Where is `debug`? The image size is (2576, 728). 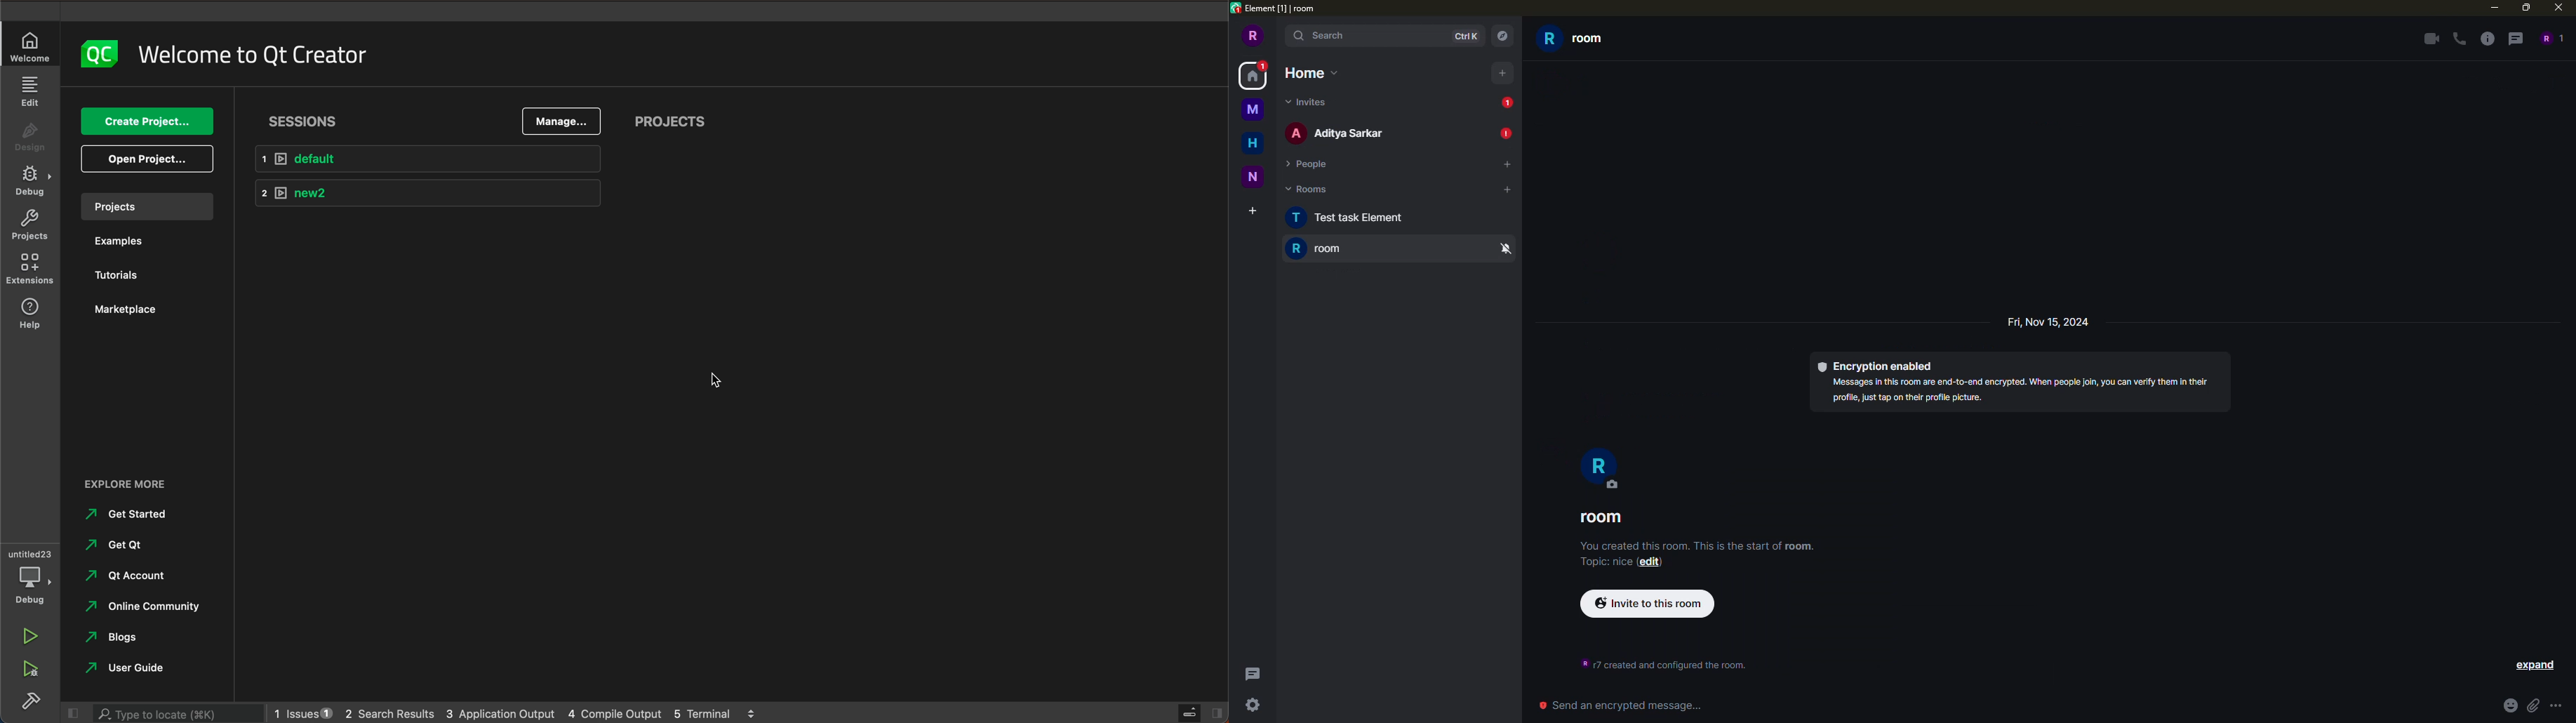 debug is located at coordinates (31, 184).